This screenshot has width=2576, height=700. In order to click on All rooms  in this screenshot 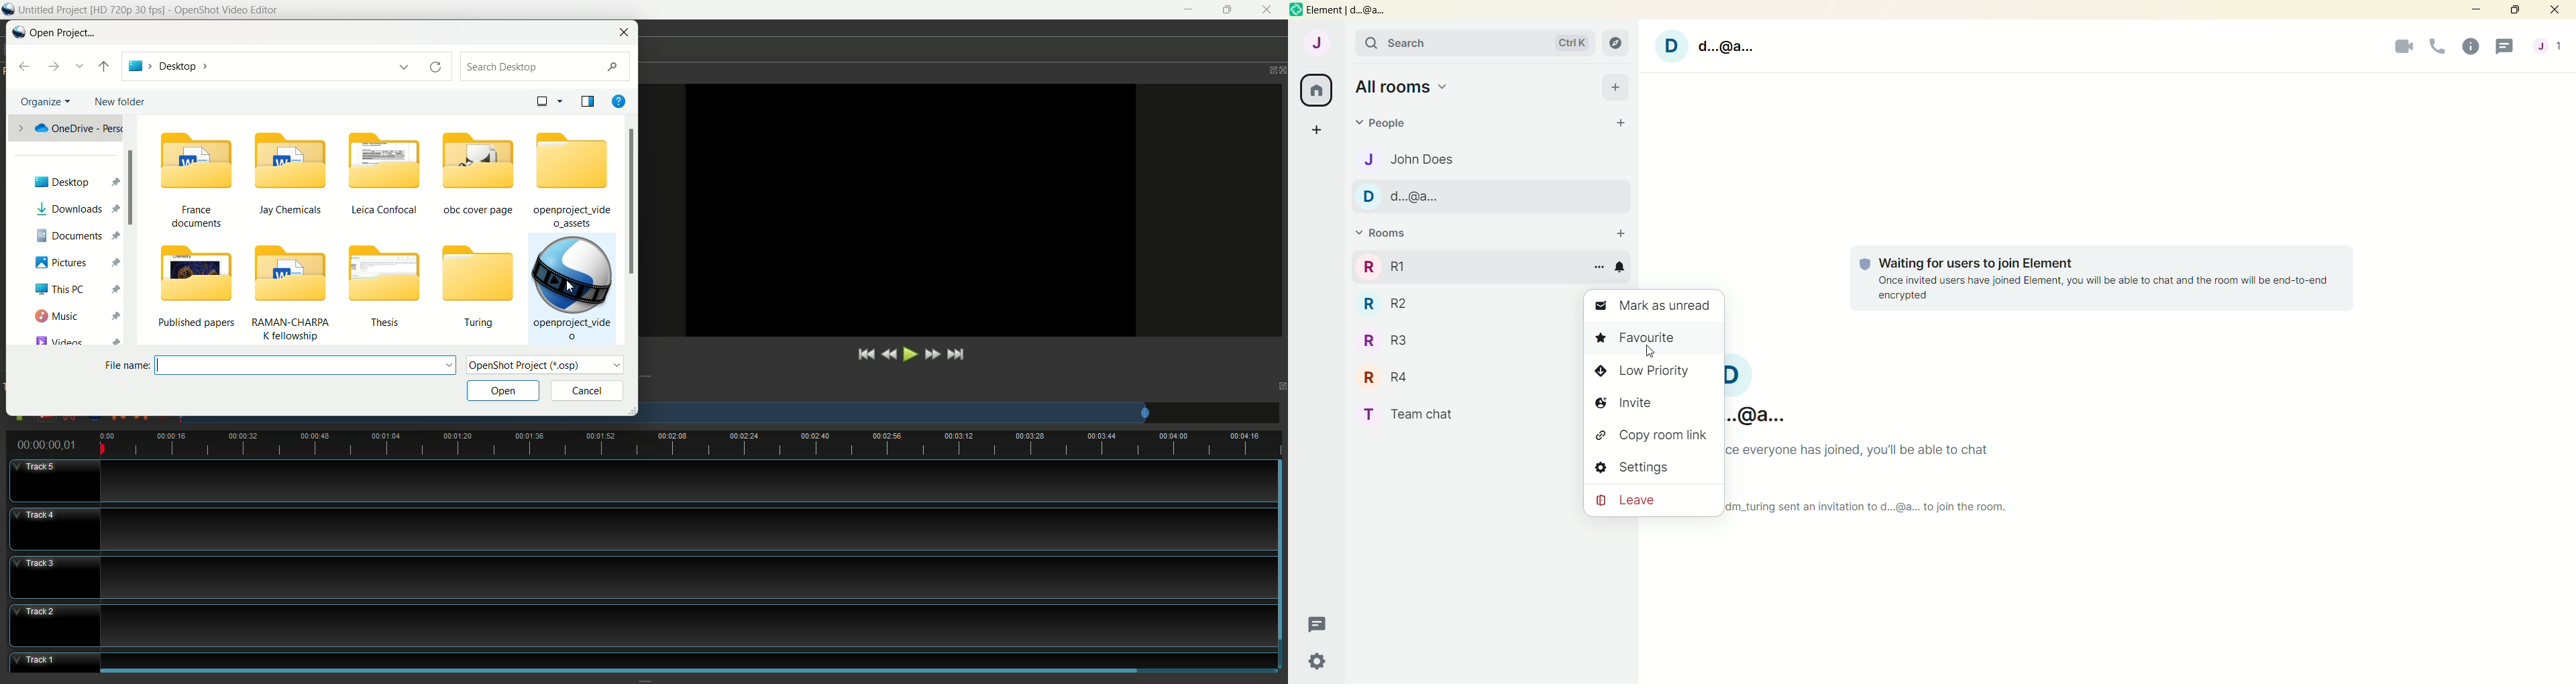, I will do `click(1412, 89)`.